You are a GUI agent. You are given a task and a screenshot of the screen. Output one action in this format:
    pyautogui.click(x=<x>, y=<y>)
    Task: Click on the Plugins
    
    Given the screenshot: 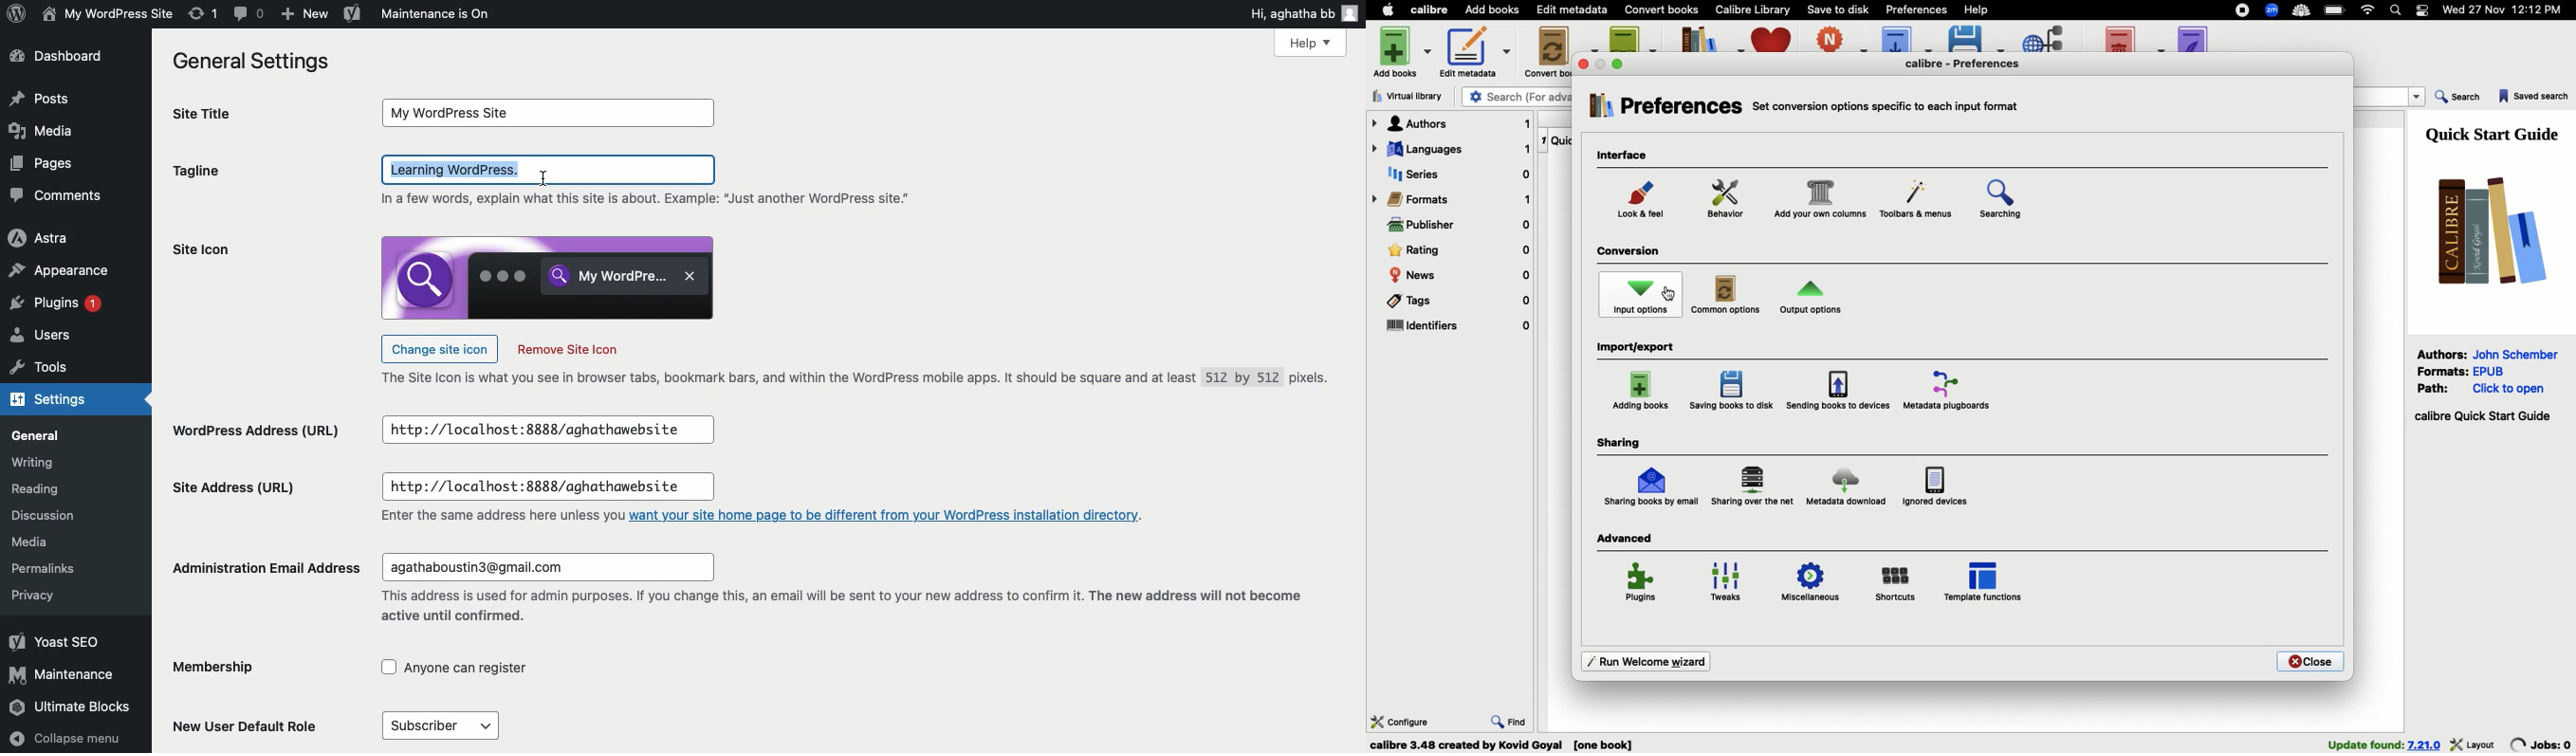 What is the action you would take?
    pyautogui.click(x=1642, y=585)
    